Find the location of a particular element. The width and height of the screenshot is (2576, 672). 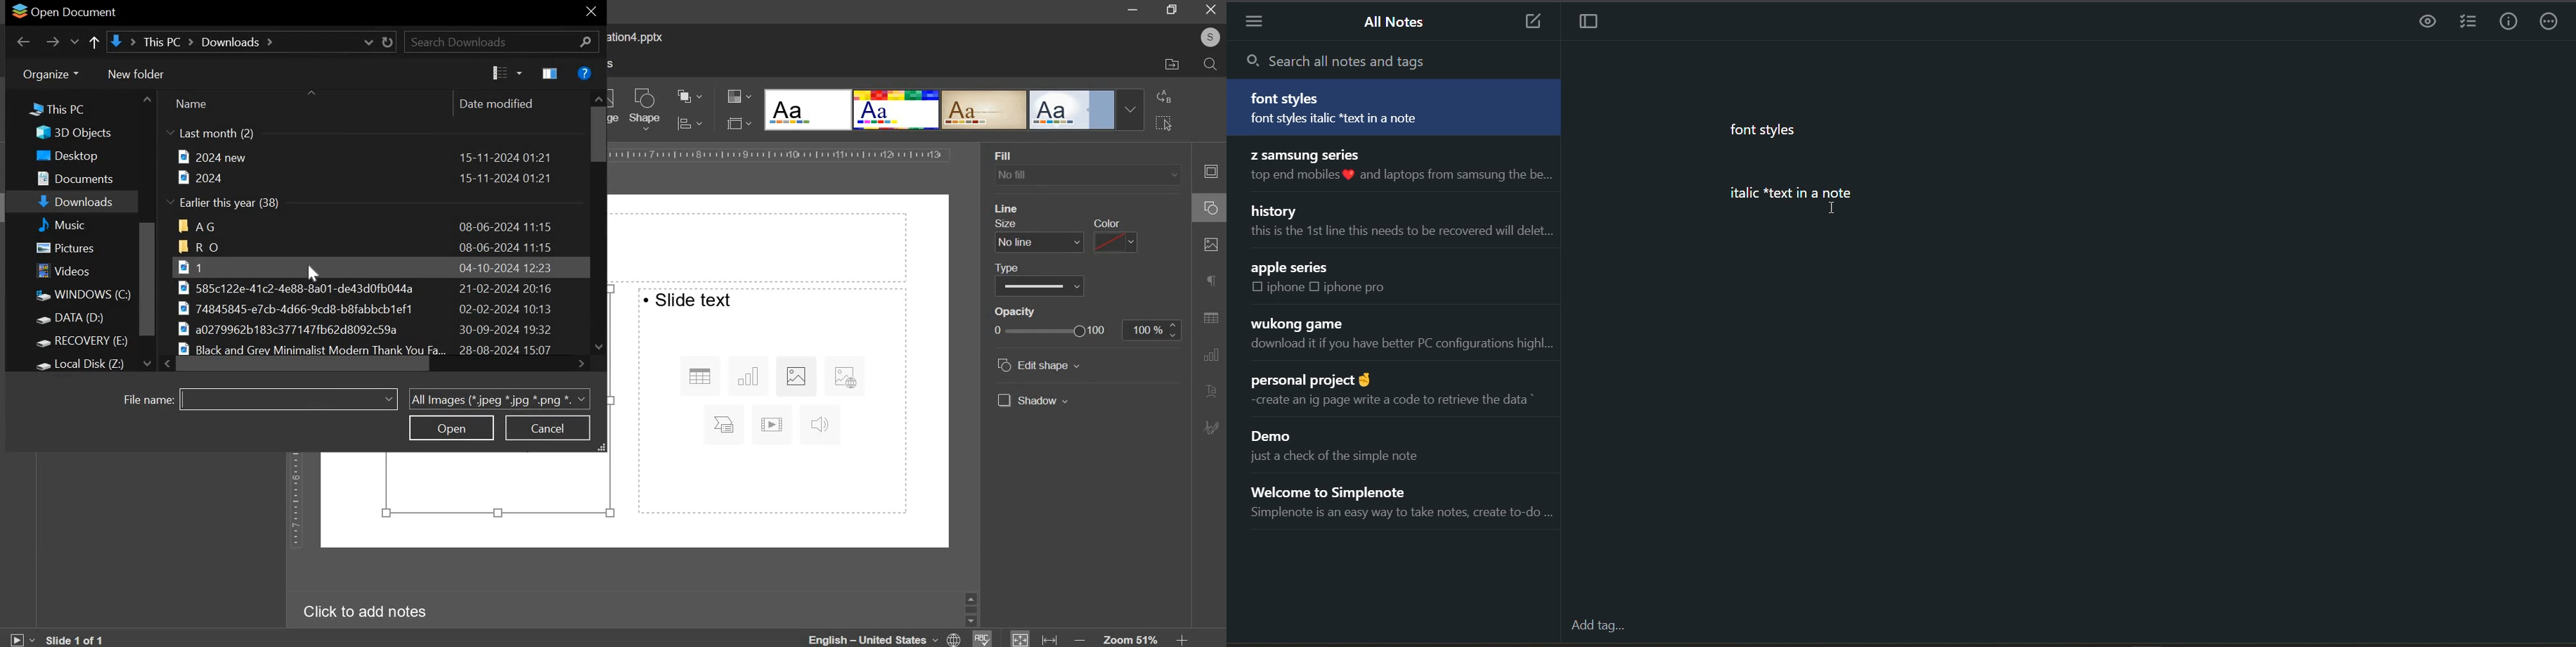

music is located at coordinates (77, 224).